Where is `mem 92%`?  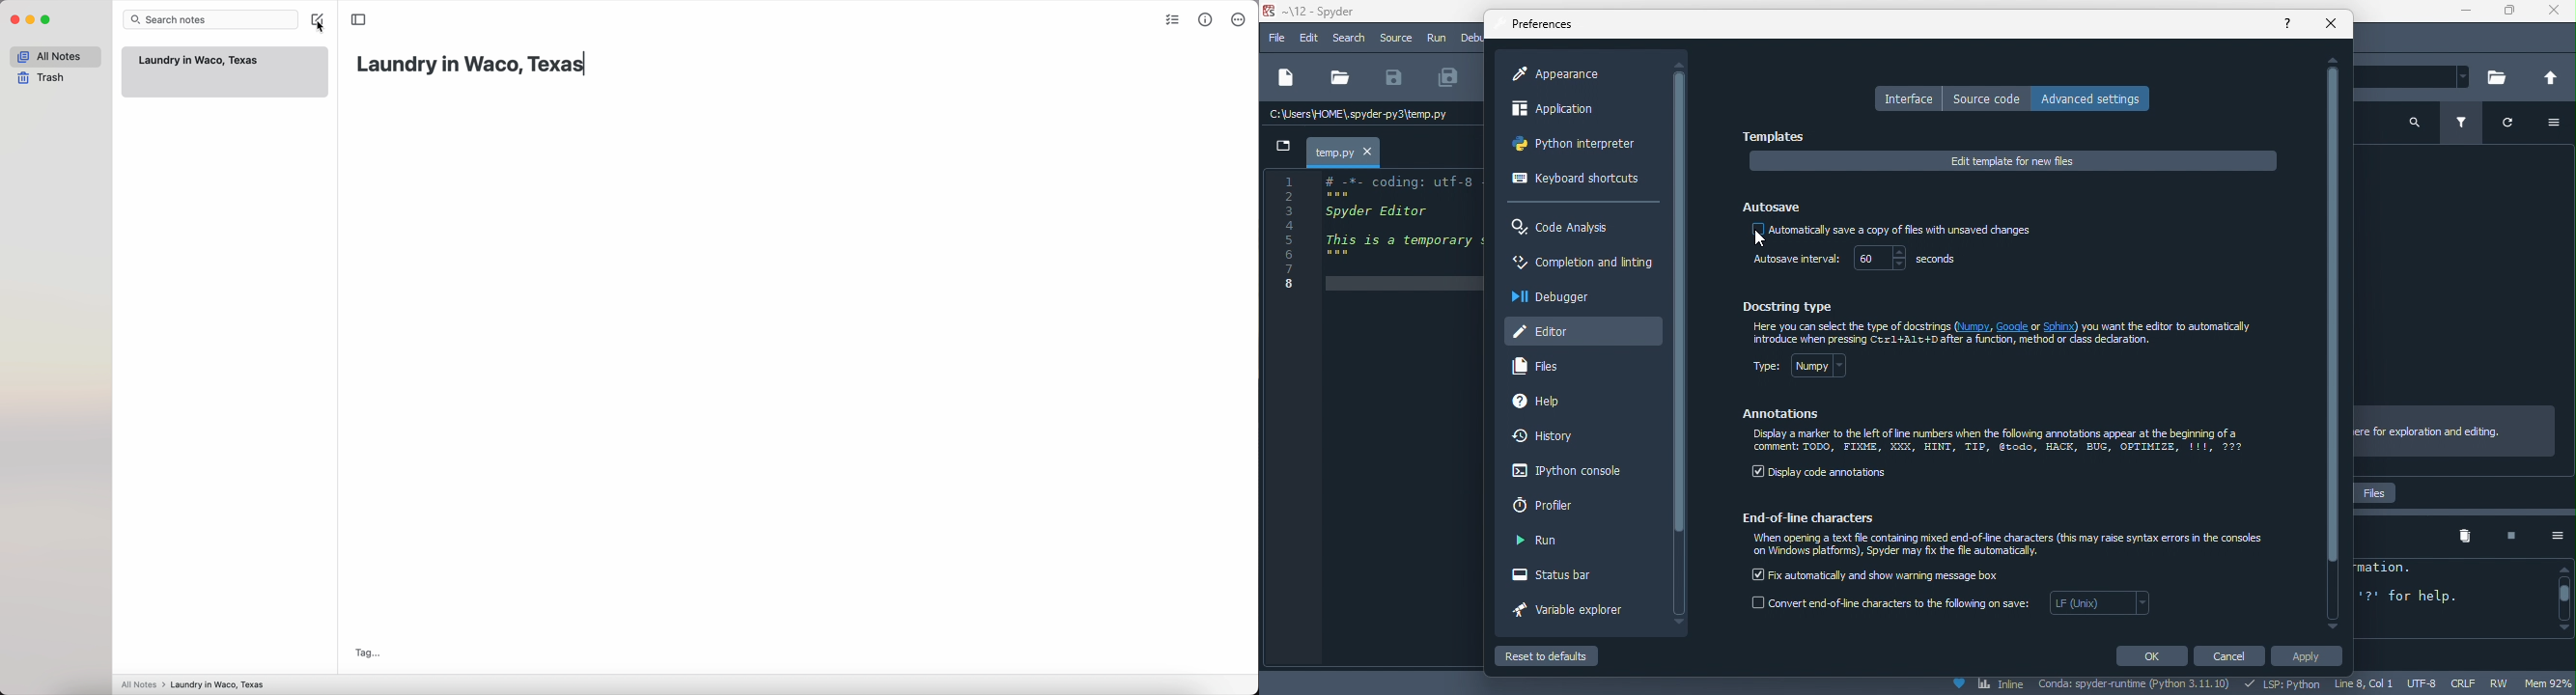
mem 92% is located at coordinates (2550, 682).